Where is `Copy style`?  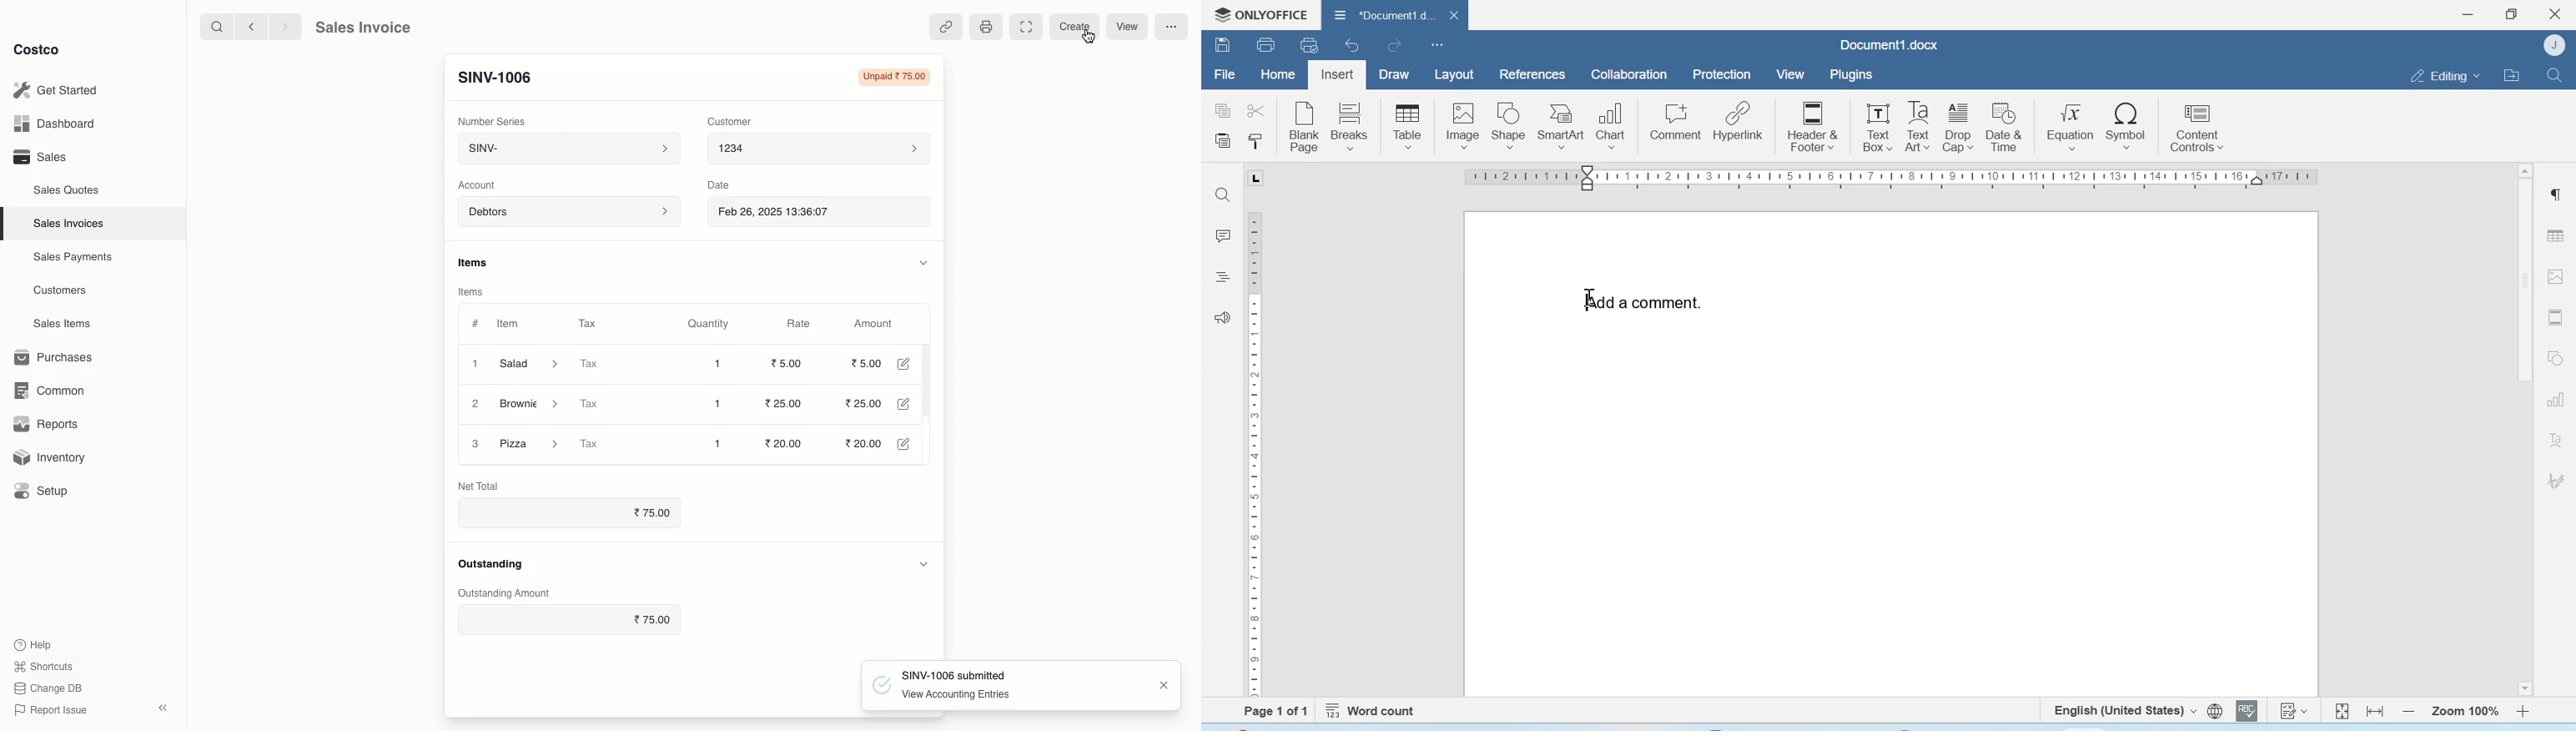
Copy style is located at coordinates (1255, 142).